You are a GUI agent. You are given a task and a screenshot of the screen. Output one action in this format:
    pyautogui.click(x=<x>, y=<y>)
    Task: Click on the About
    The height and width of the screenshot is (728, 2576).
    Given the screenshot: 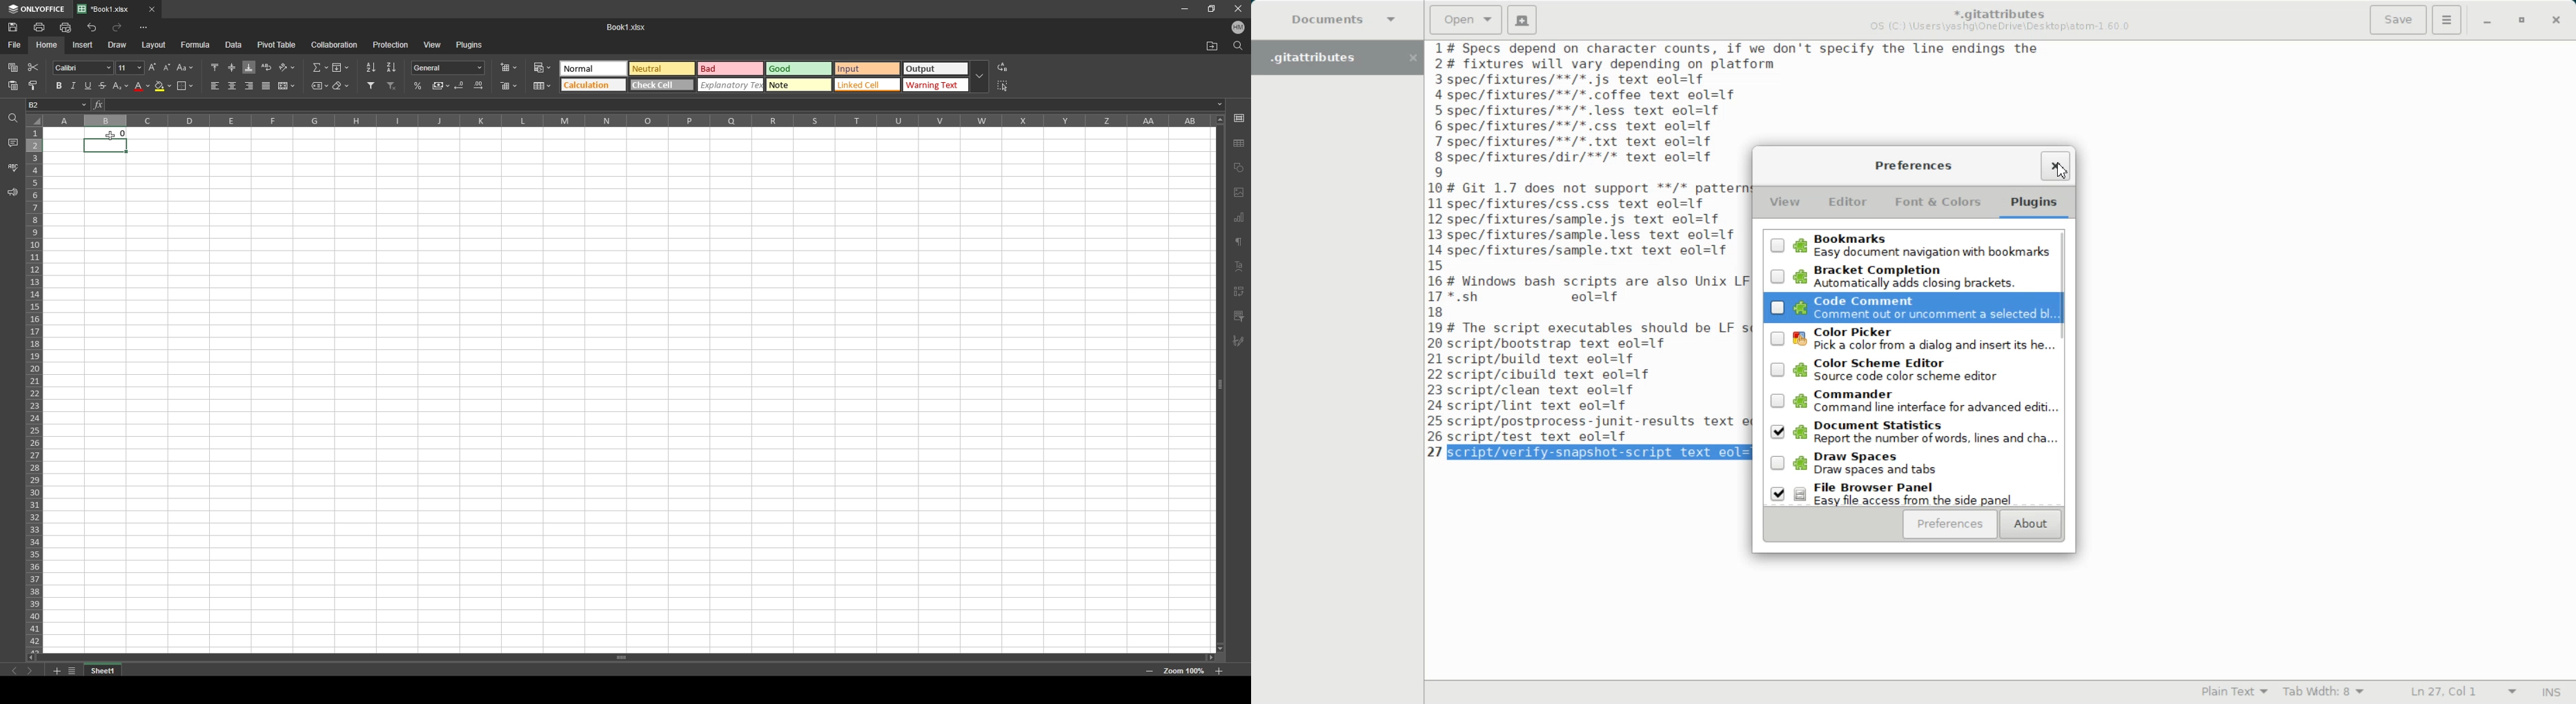 What is the action you would take?
    pyautogui.click(x=2031, y=525)
    